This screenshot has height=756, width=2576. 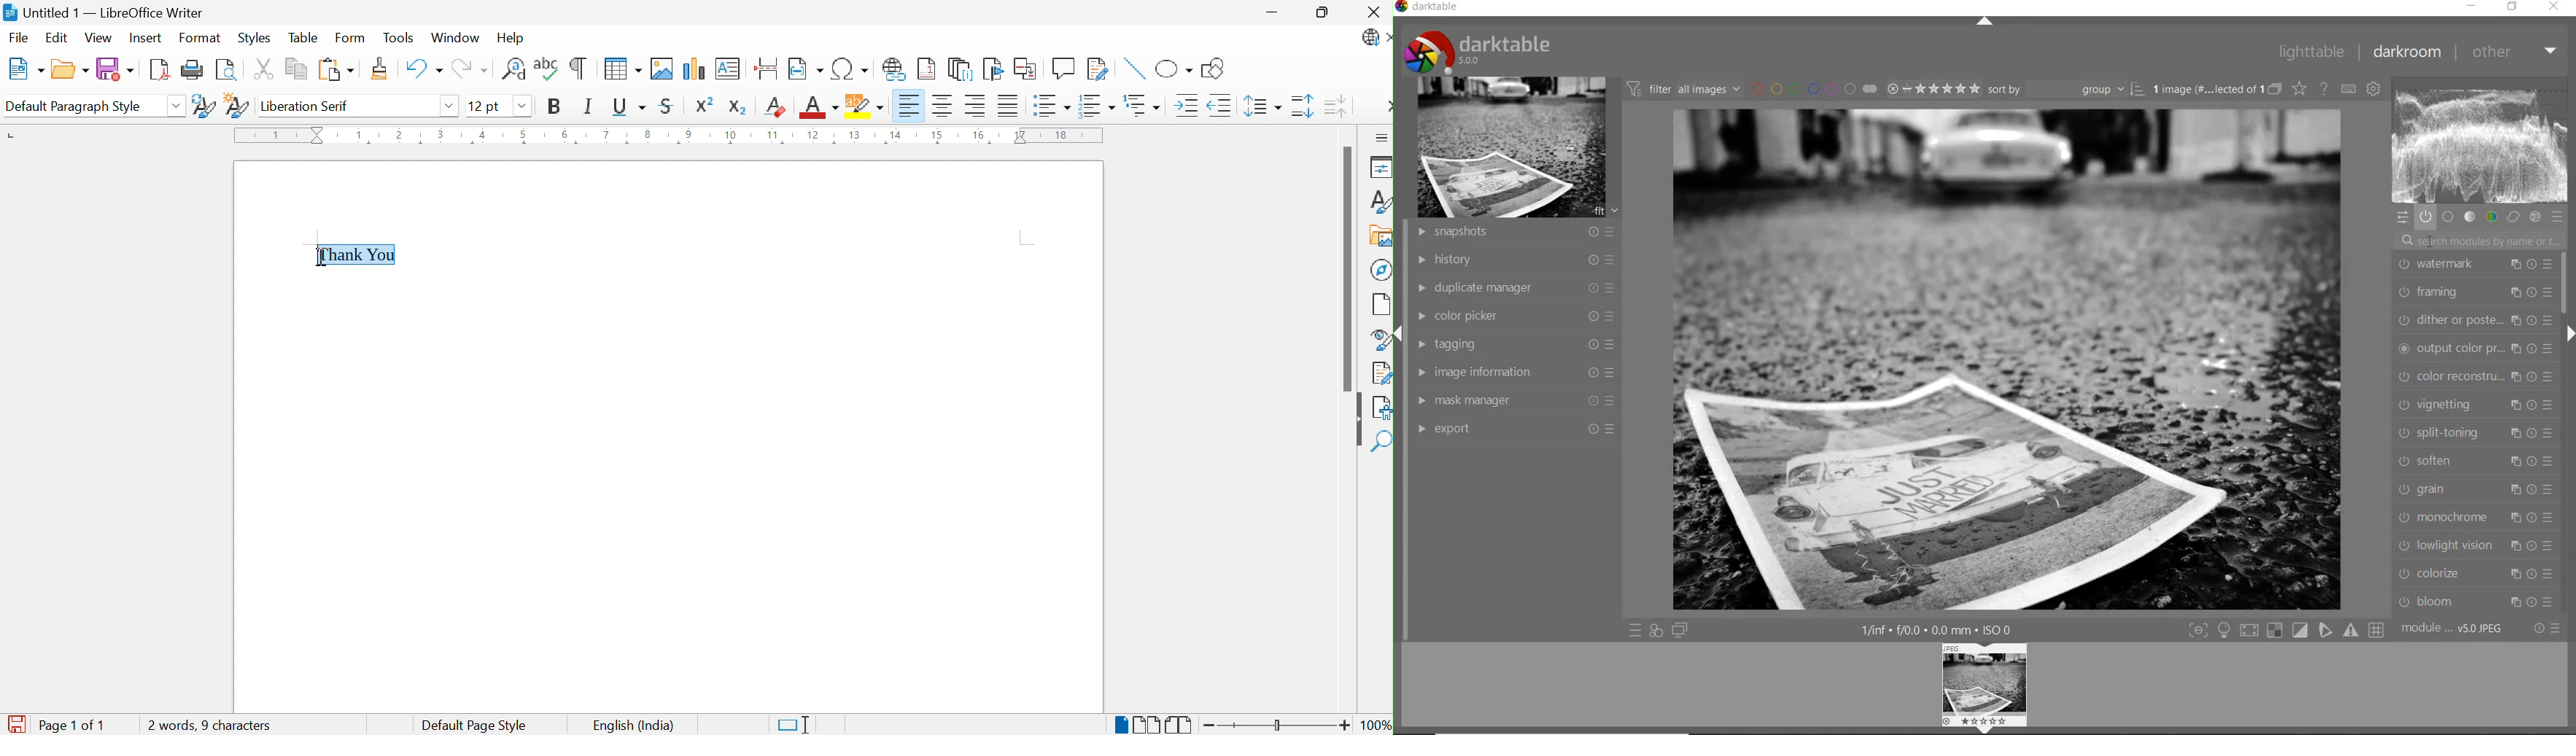 What do you see at coordinates (451, 106) in the screenshot?
I see `Drop Down` at bounding box center [451, 106].